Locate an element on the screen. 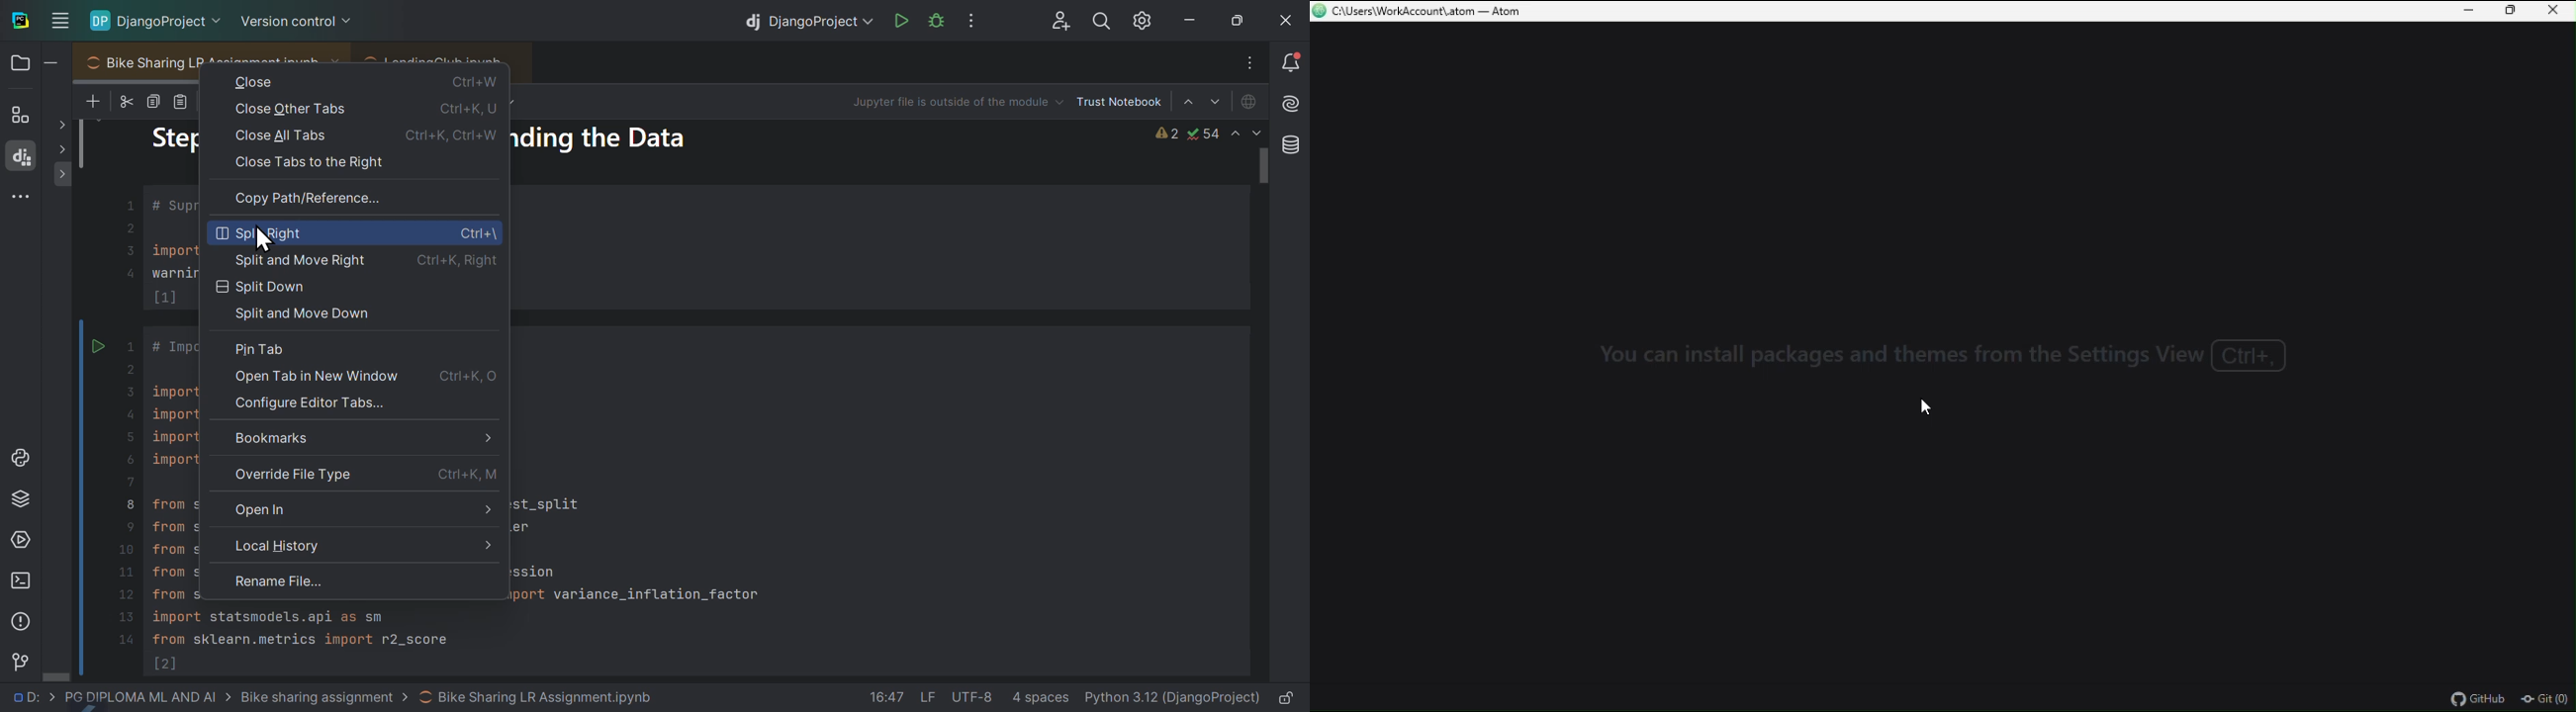 This screenshot has width=2576, height=728. file data is located at coordinates (967, 696).